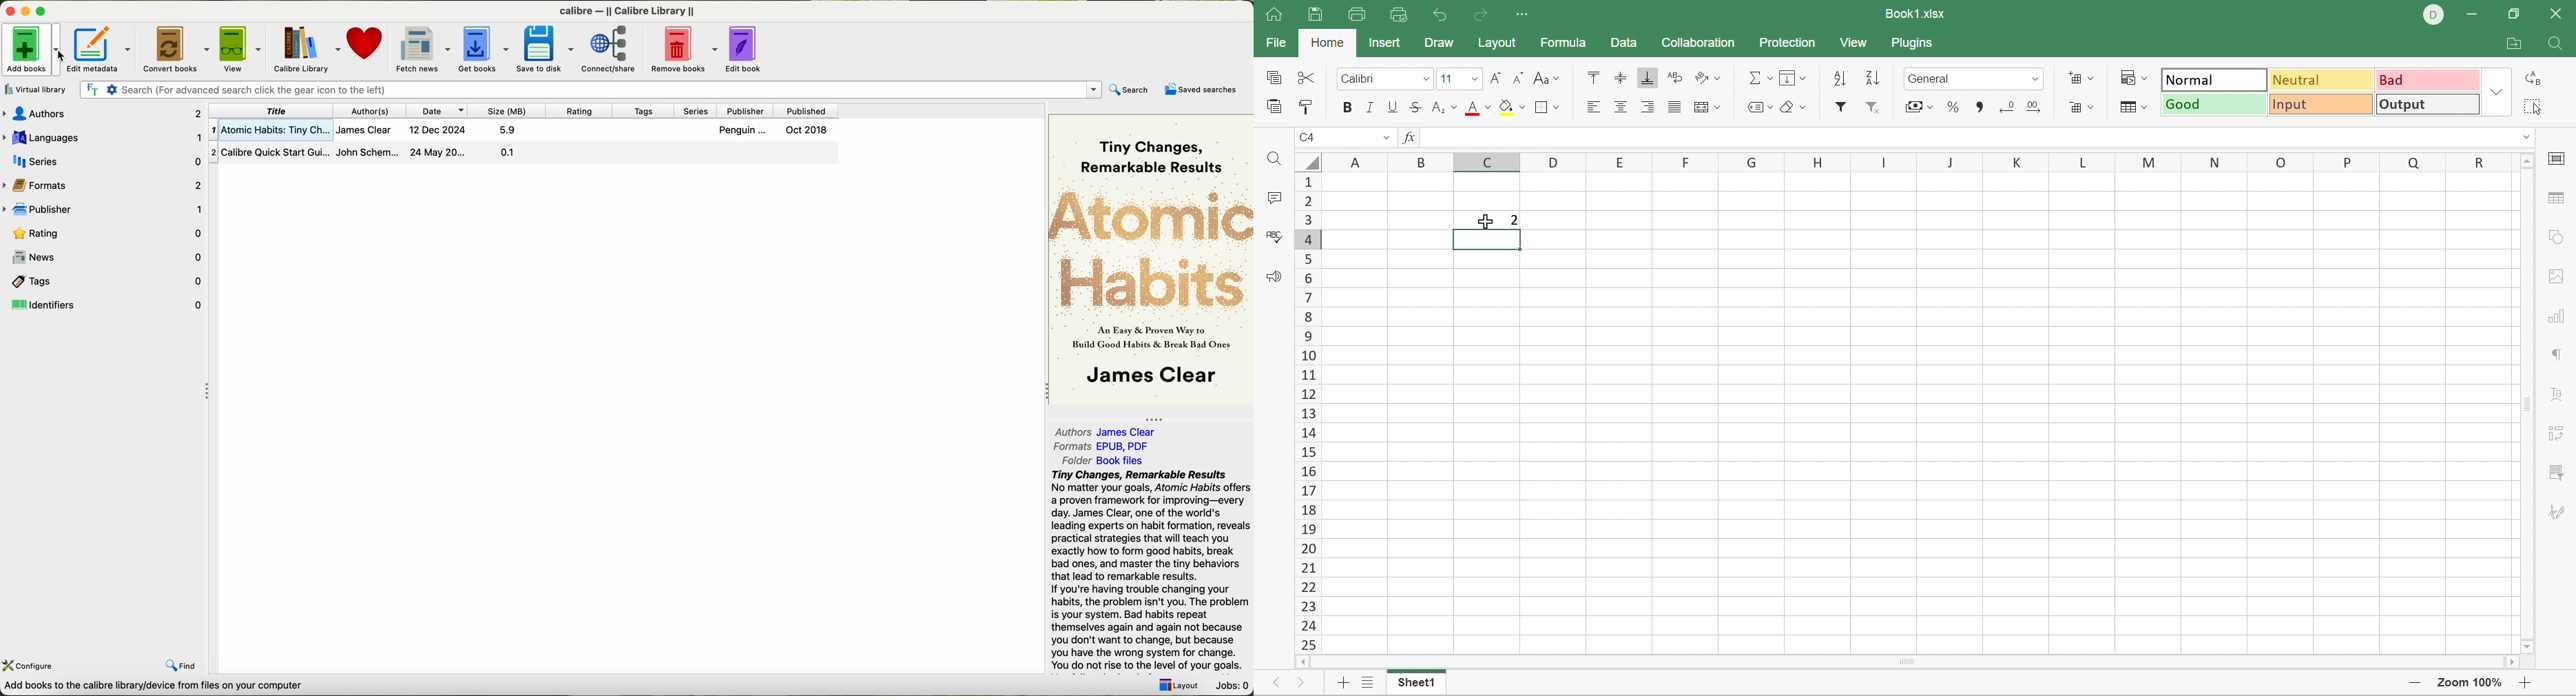 The height and width of the screenshot is (700, 2576). Describe the element at coordinates (1979, 105) in the screenshot. I see `Comma style` at that location.